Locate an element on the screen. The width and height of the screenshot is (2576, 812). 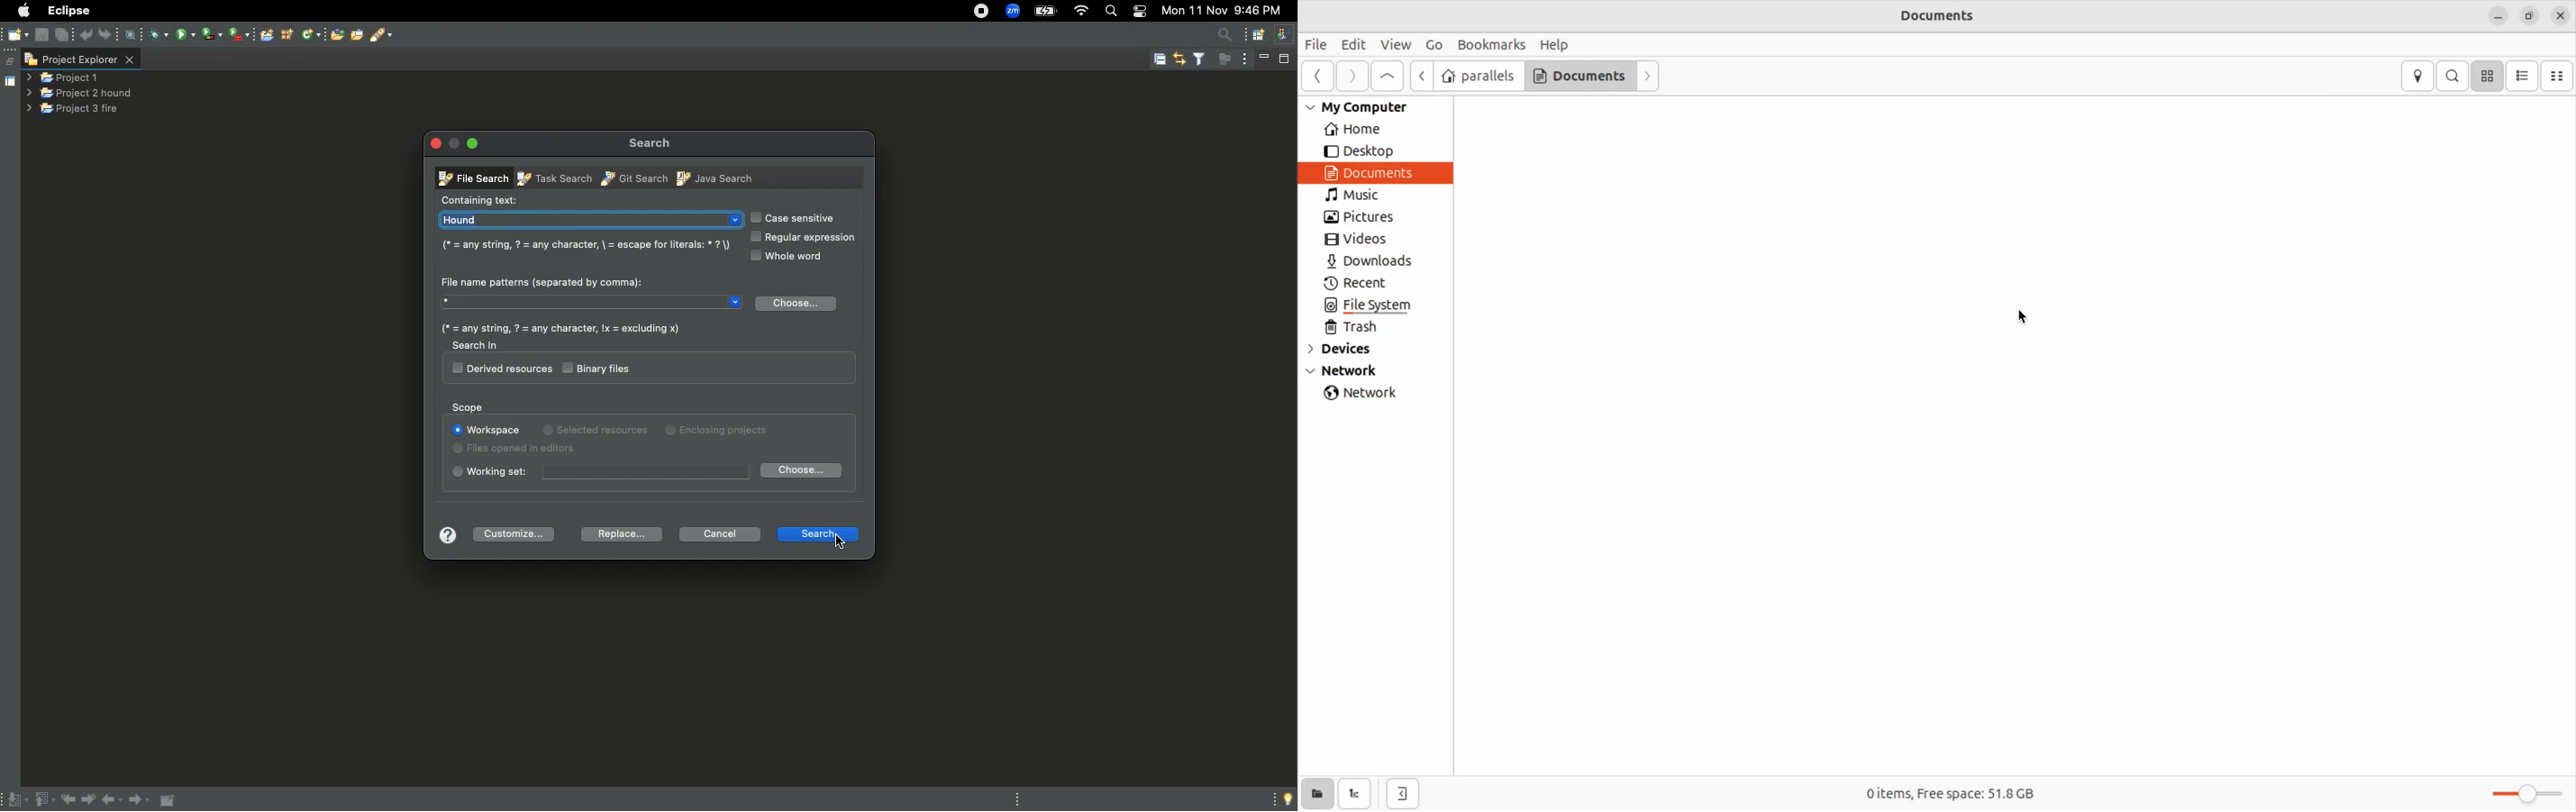
Help is located at coordinates (1556, 43).